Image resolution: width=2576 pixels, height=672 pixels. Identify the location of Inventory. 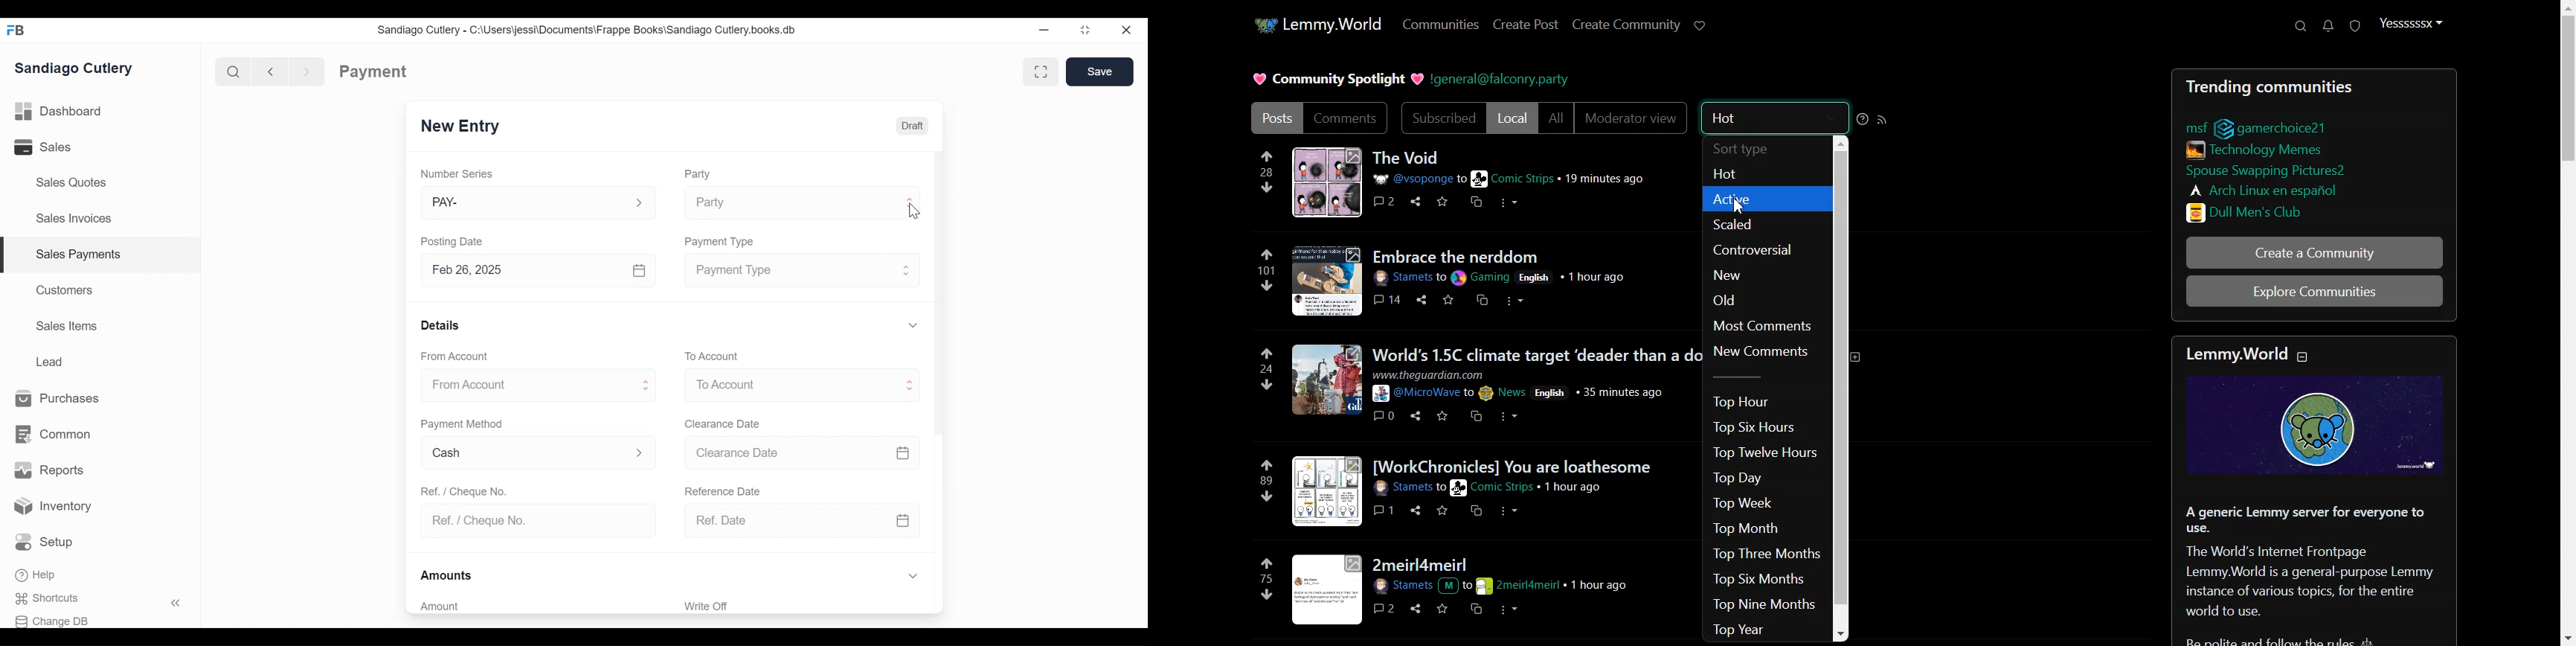
(54, 507).